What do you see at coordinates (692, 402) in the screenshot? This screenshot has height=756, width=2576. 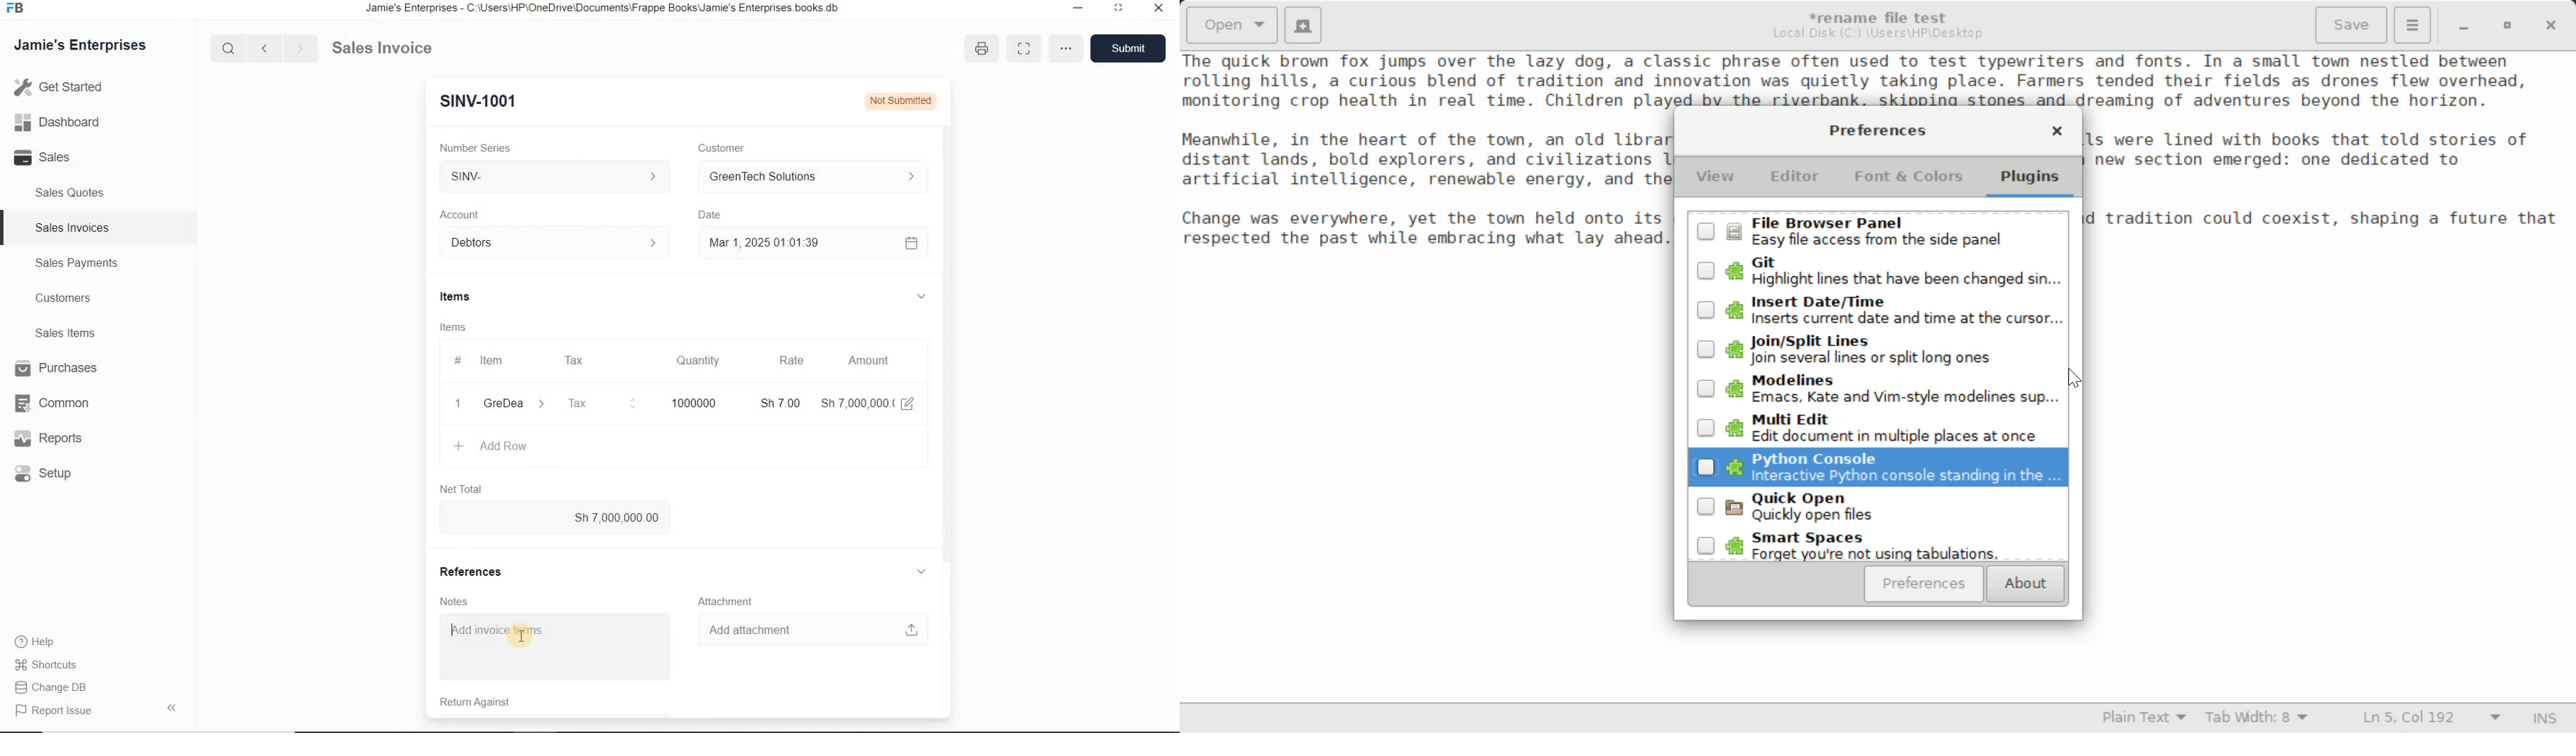 I see `1000000` at bounding box center [692, 402].